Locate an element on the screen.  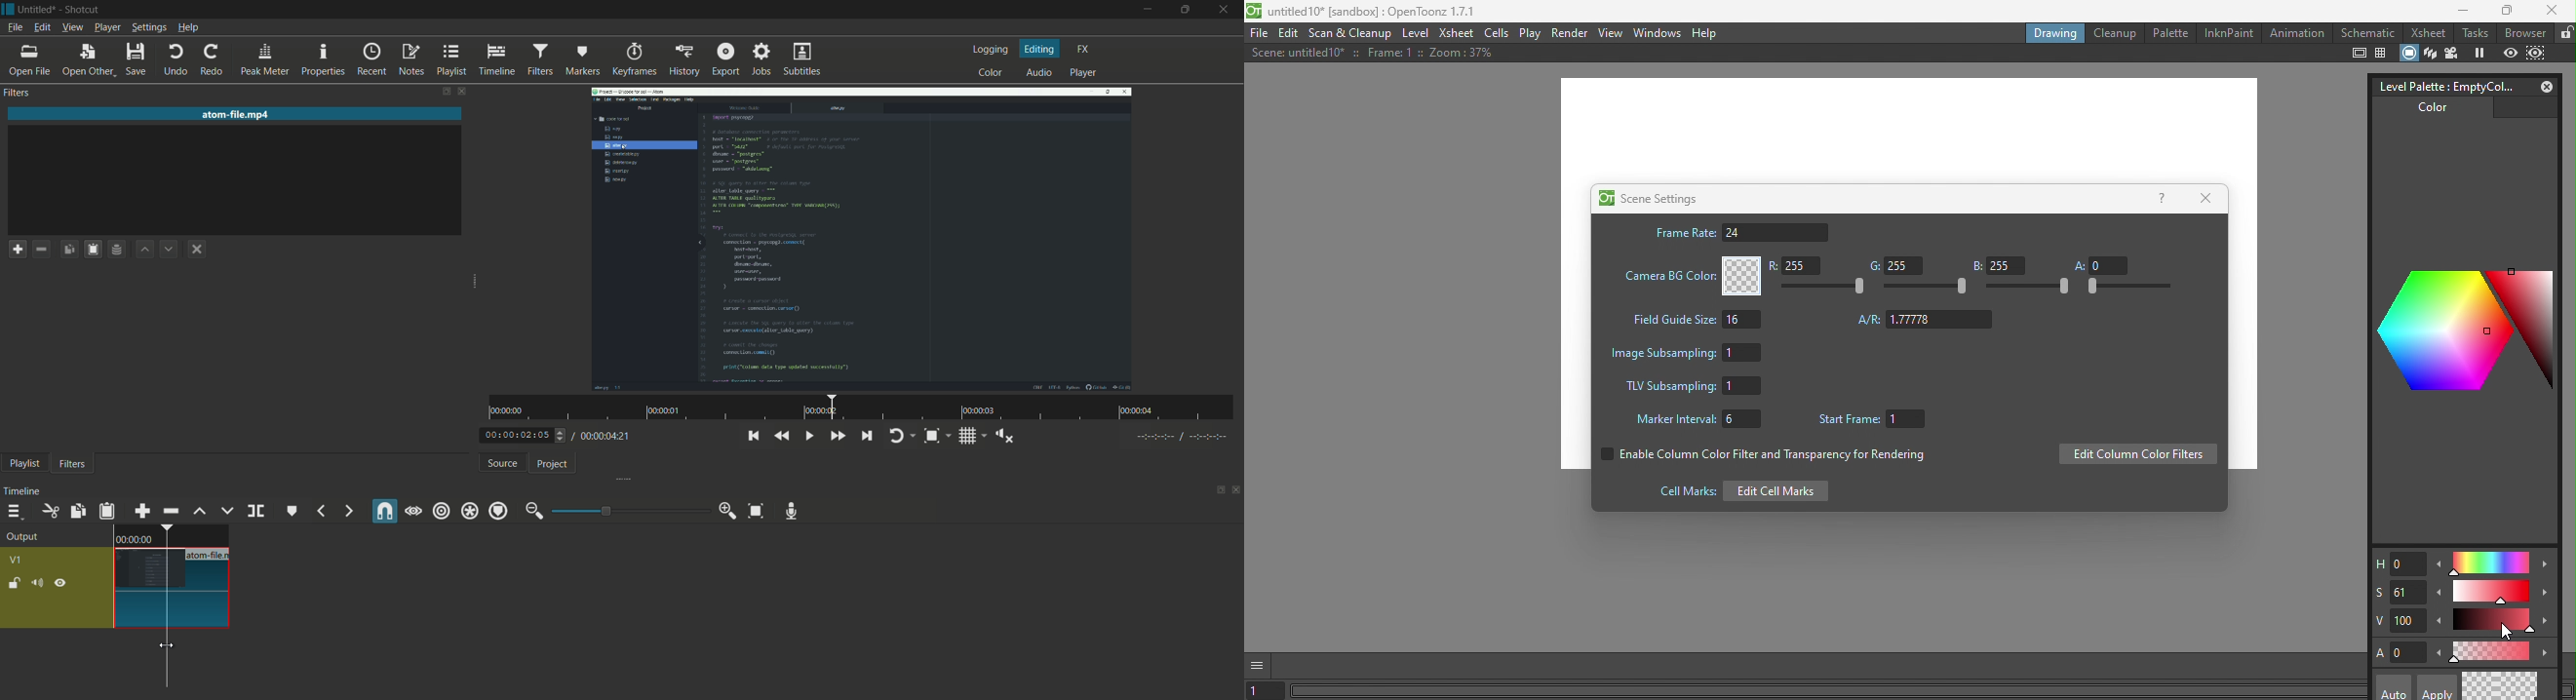
S is located at coordinates (2398, 591).